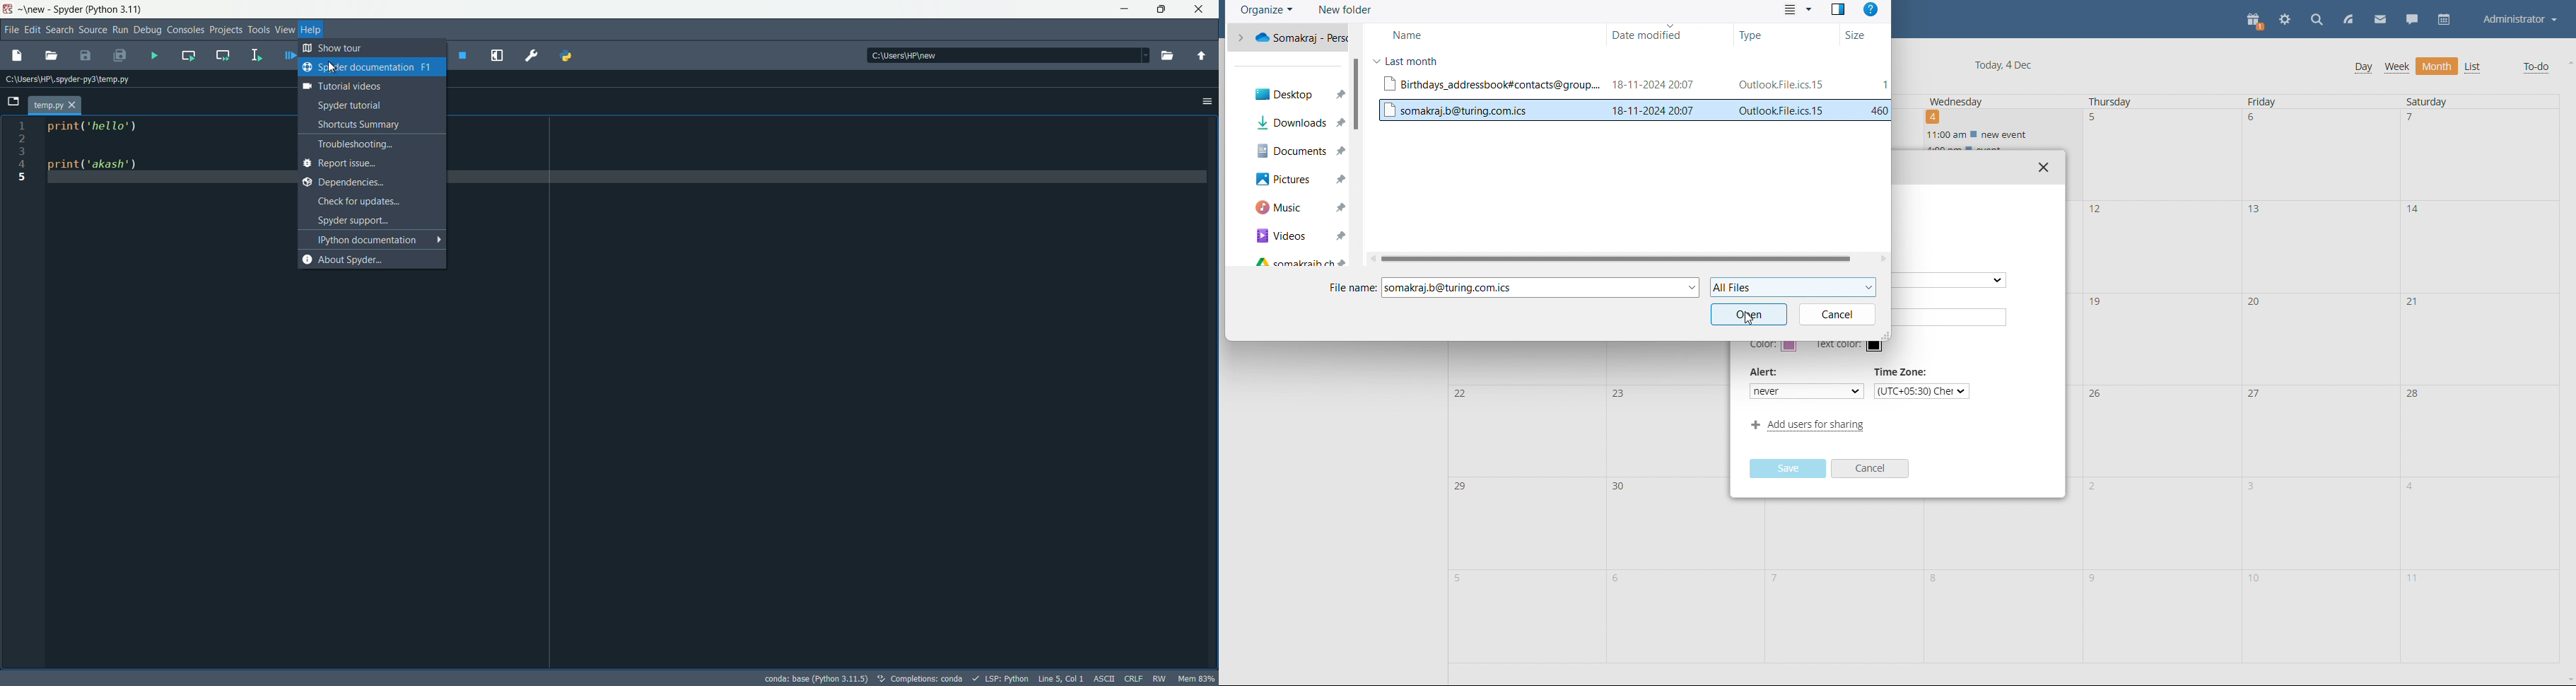  Describe the element at coordinates (1163, 10) in the screenshot. I see `maximize` at that location.